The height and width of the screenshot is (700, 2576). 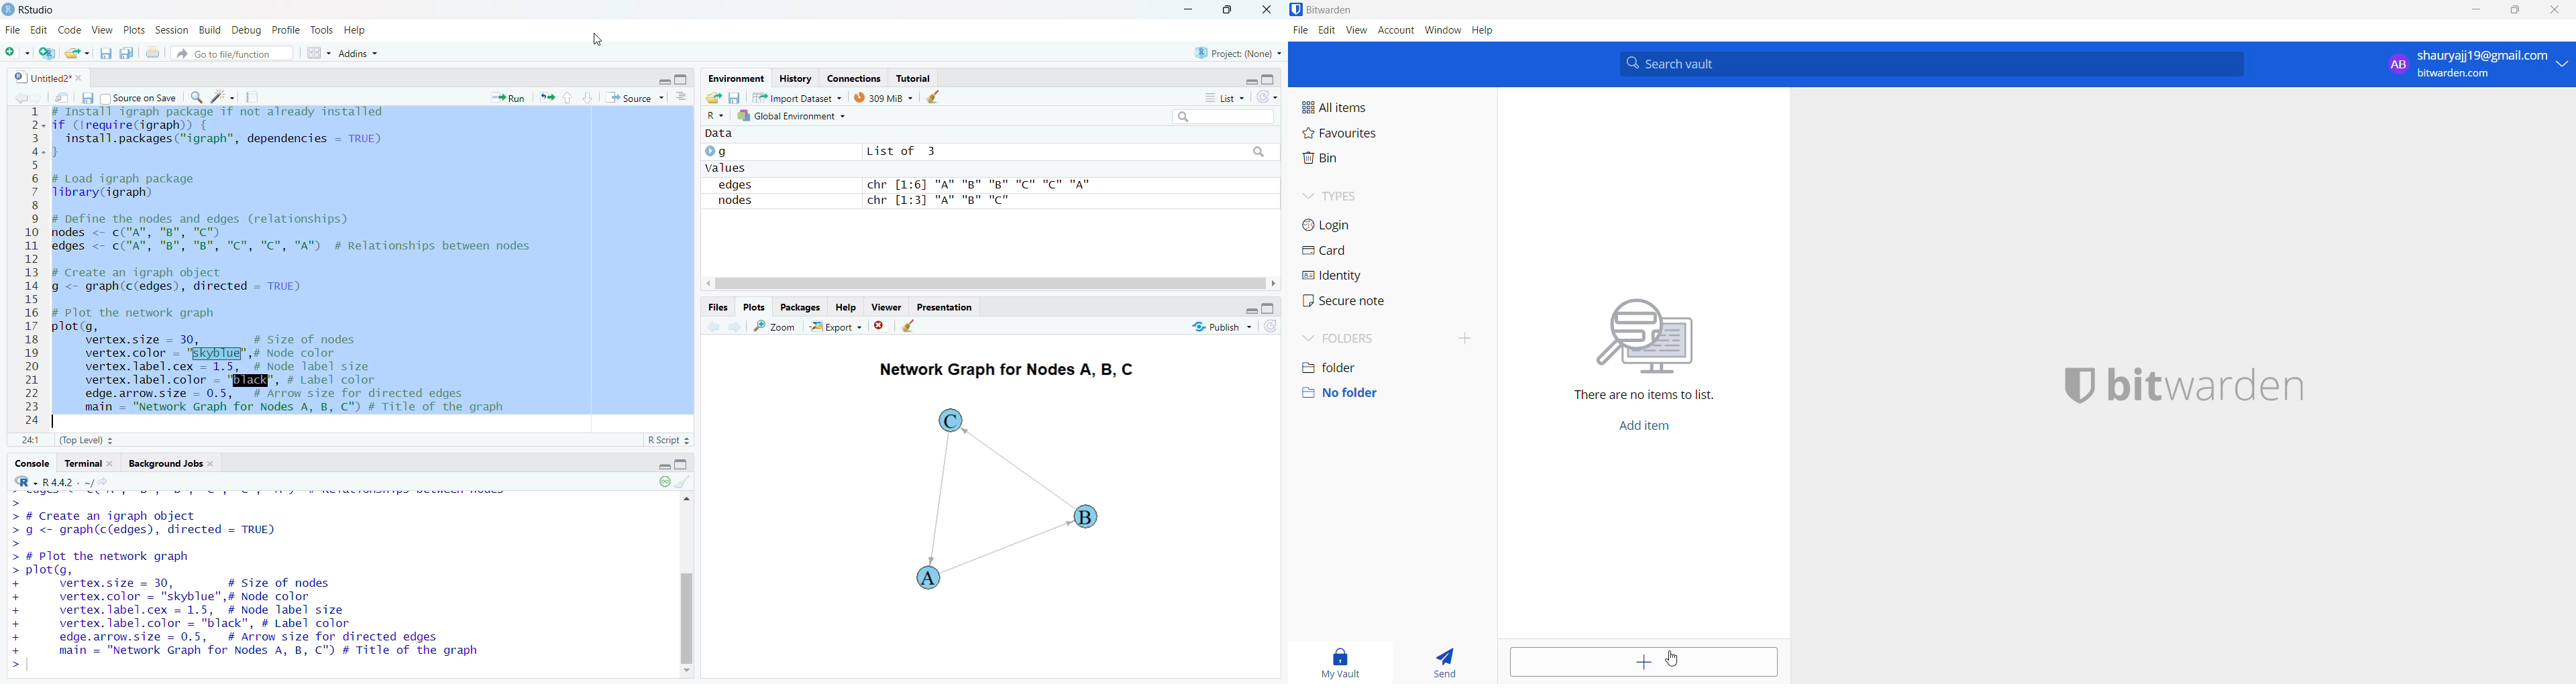 I want to click on downward, so click(x=589, y=97).